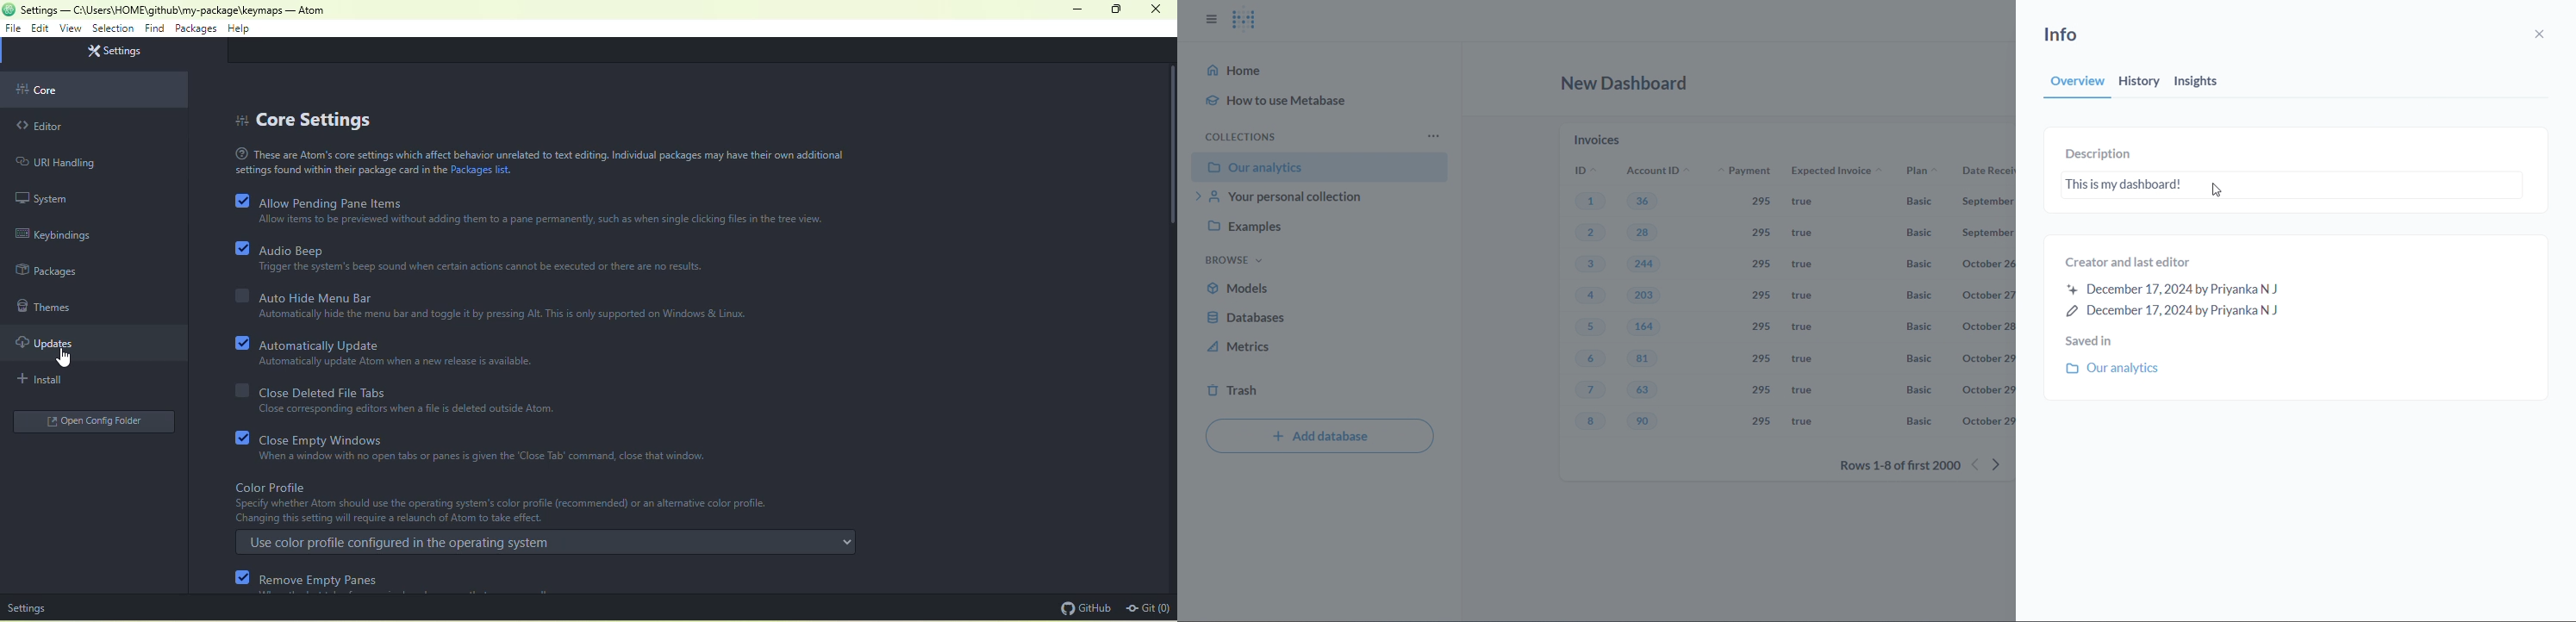  What do you see at coordinates (47, 199) in the screenshot?
I see `system` at bounding box center [47, 199].